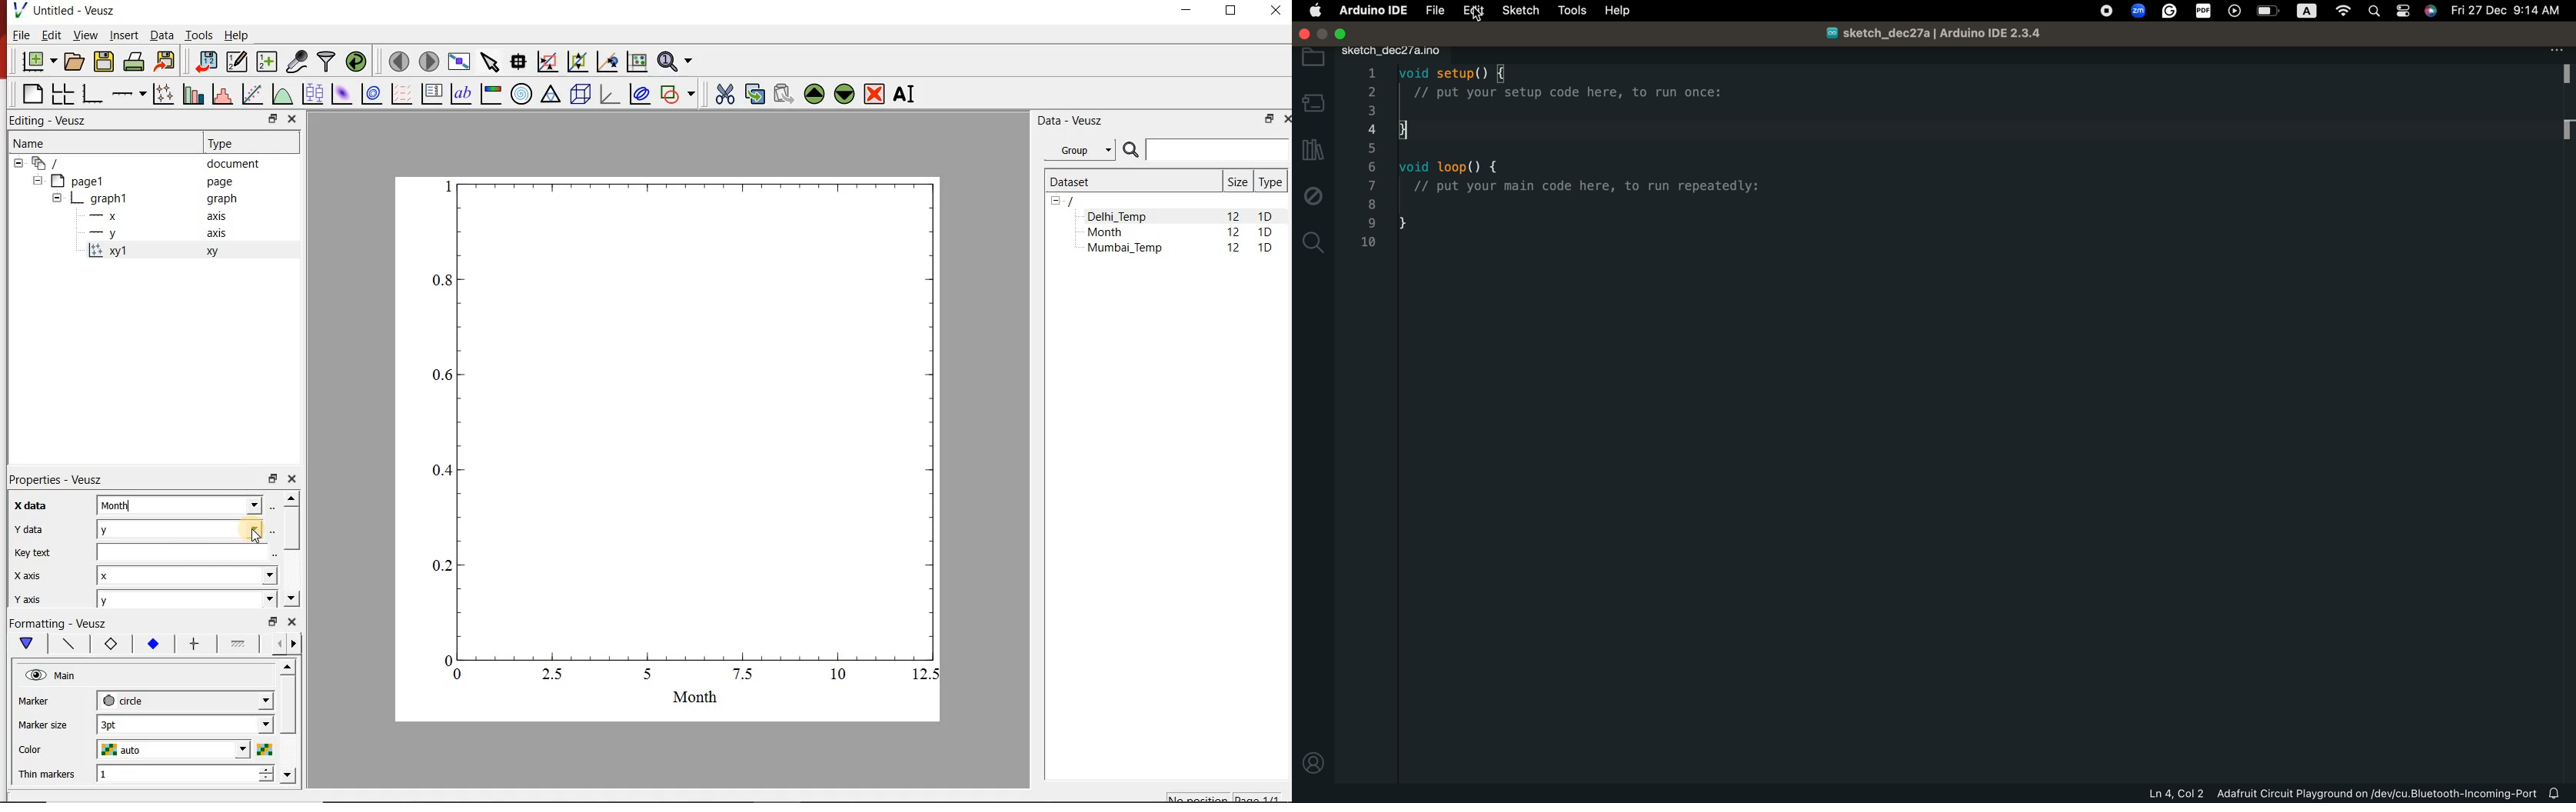  What do you see at coordinates (57, 119) in the screenshot?
I see `Editing - Veusz` at bounding box center [57, 119].